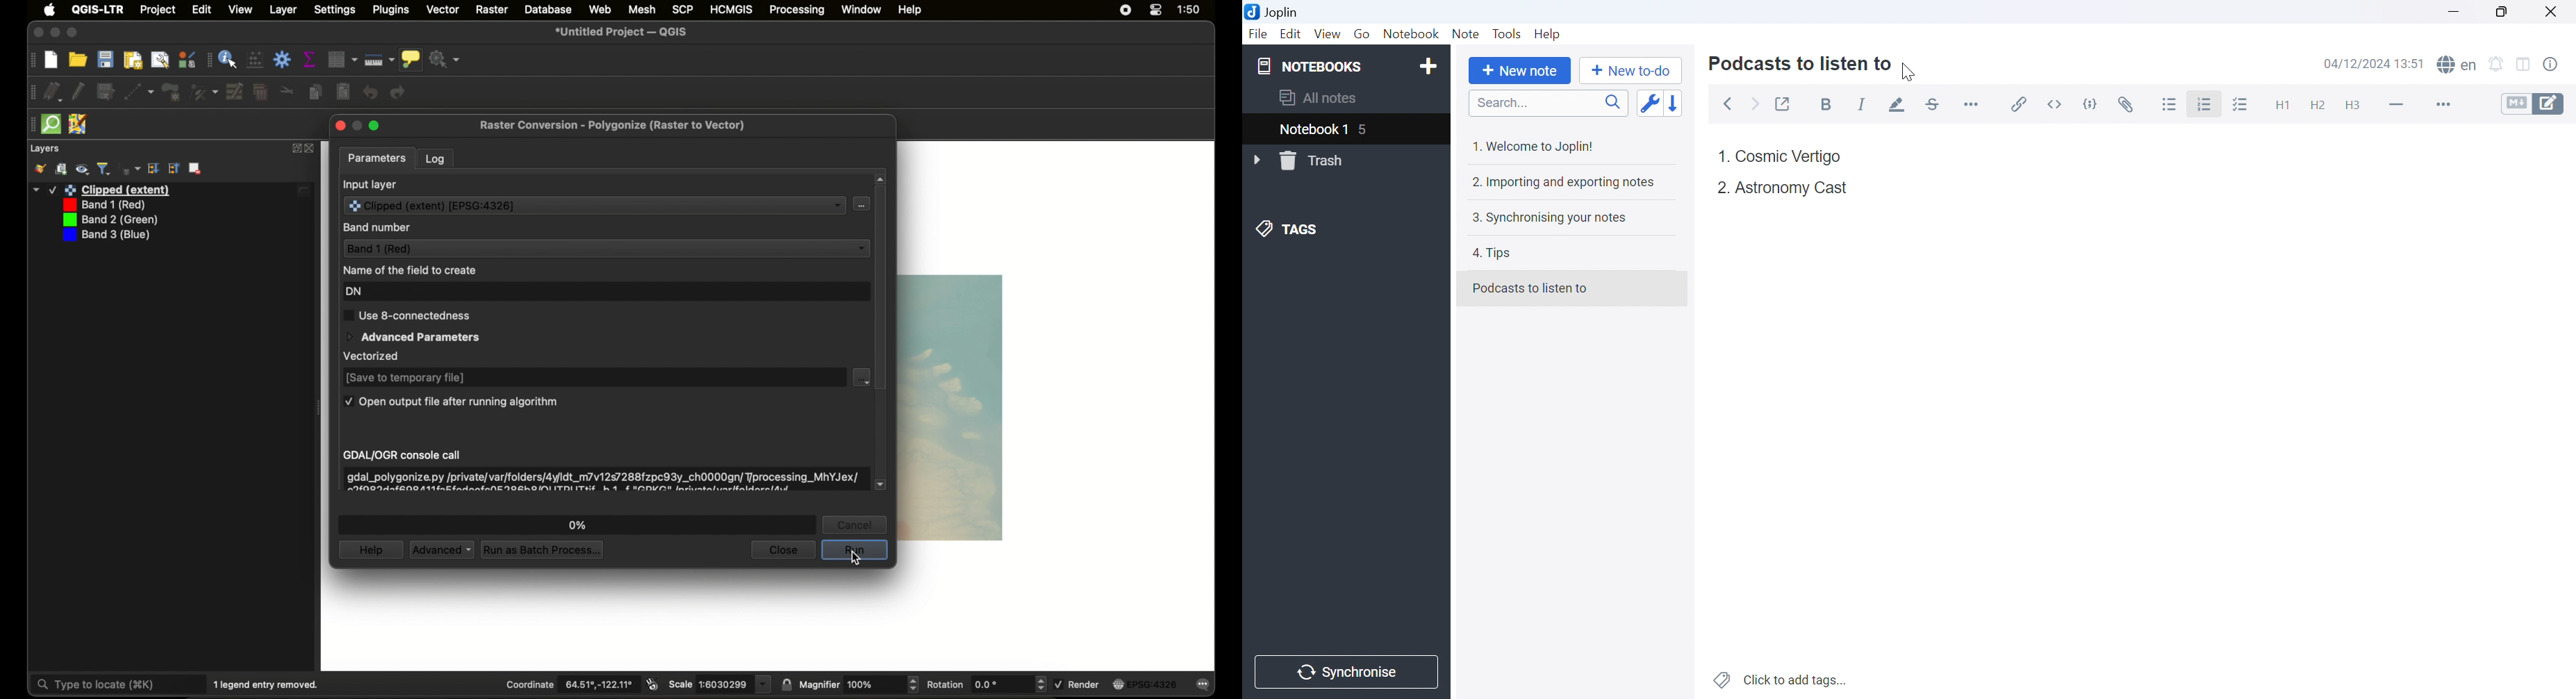 This screenshot has height=700, width=2576. Describe the element at coordinates (2500, 10) in the screenshot. I see `Restore Down` at that location.